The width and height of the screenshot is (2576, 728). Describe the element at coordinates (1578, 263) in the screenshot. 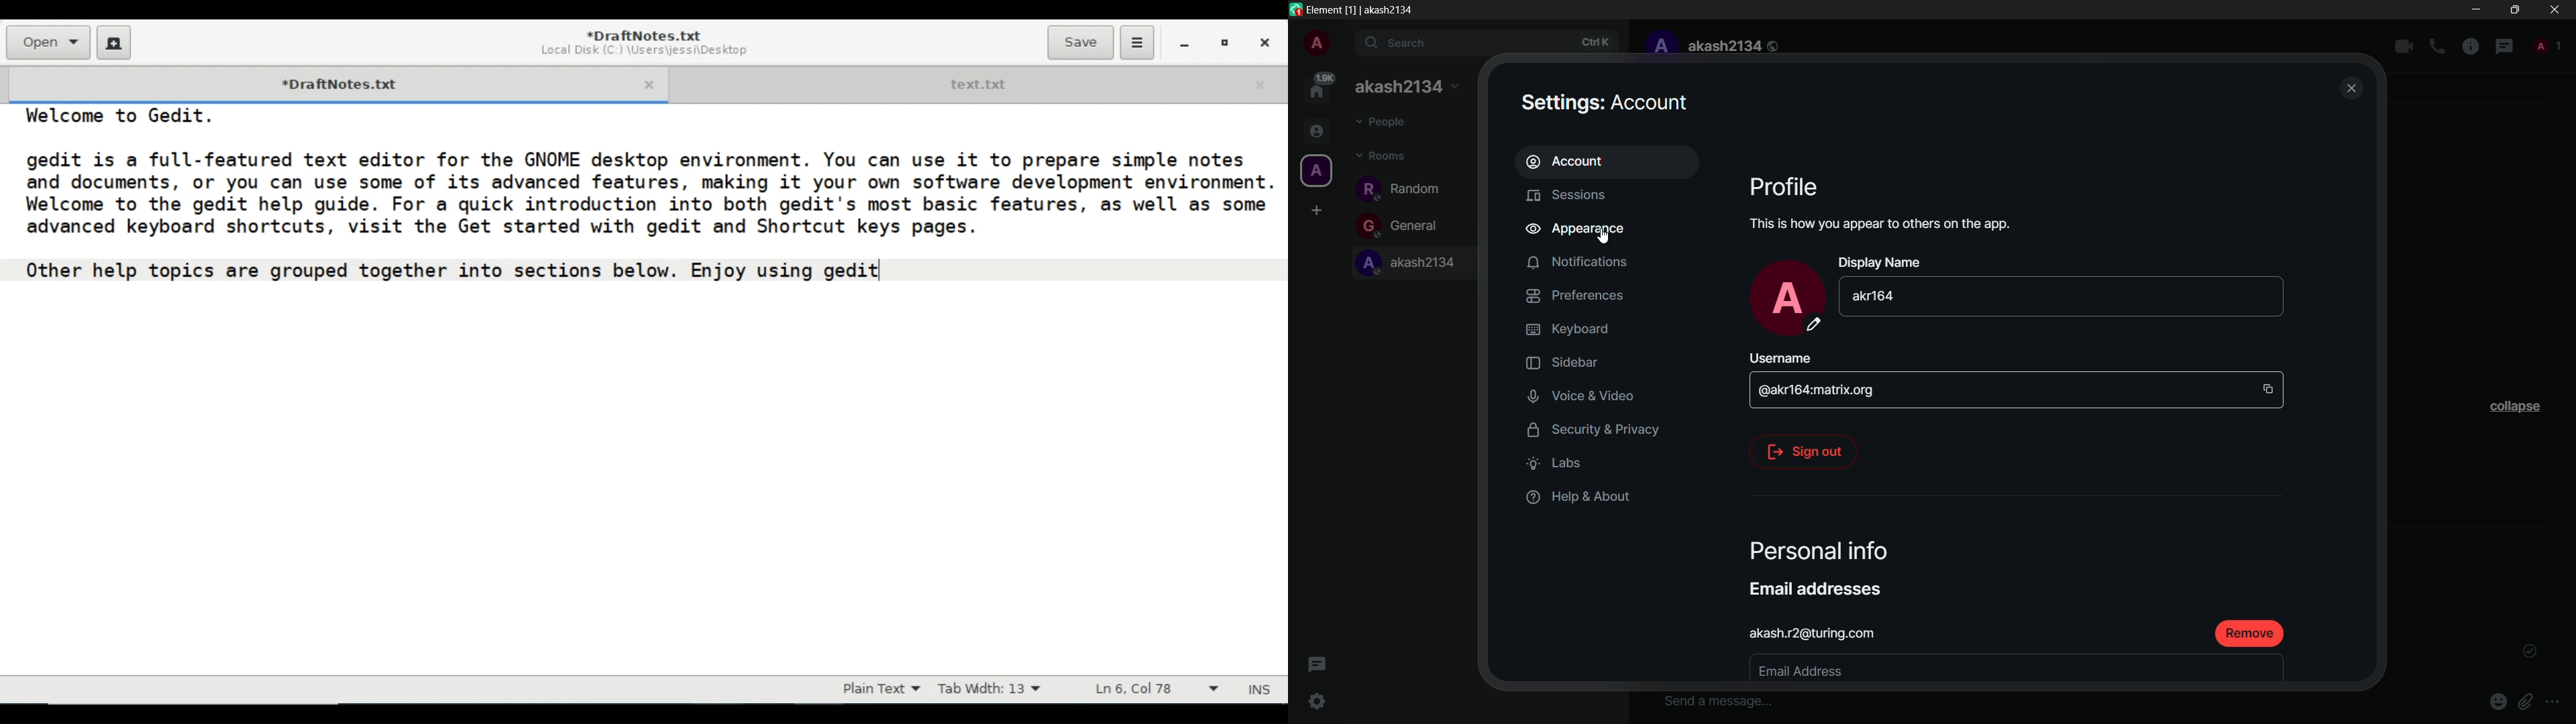

I see `notifications` at that location.